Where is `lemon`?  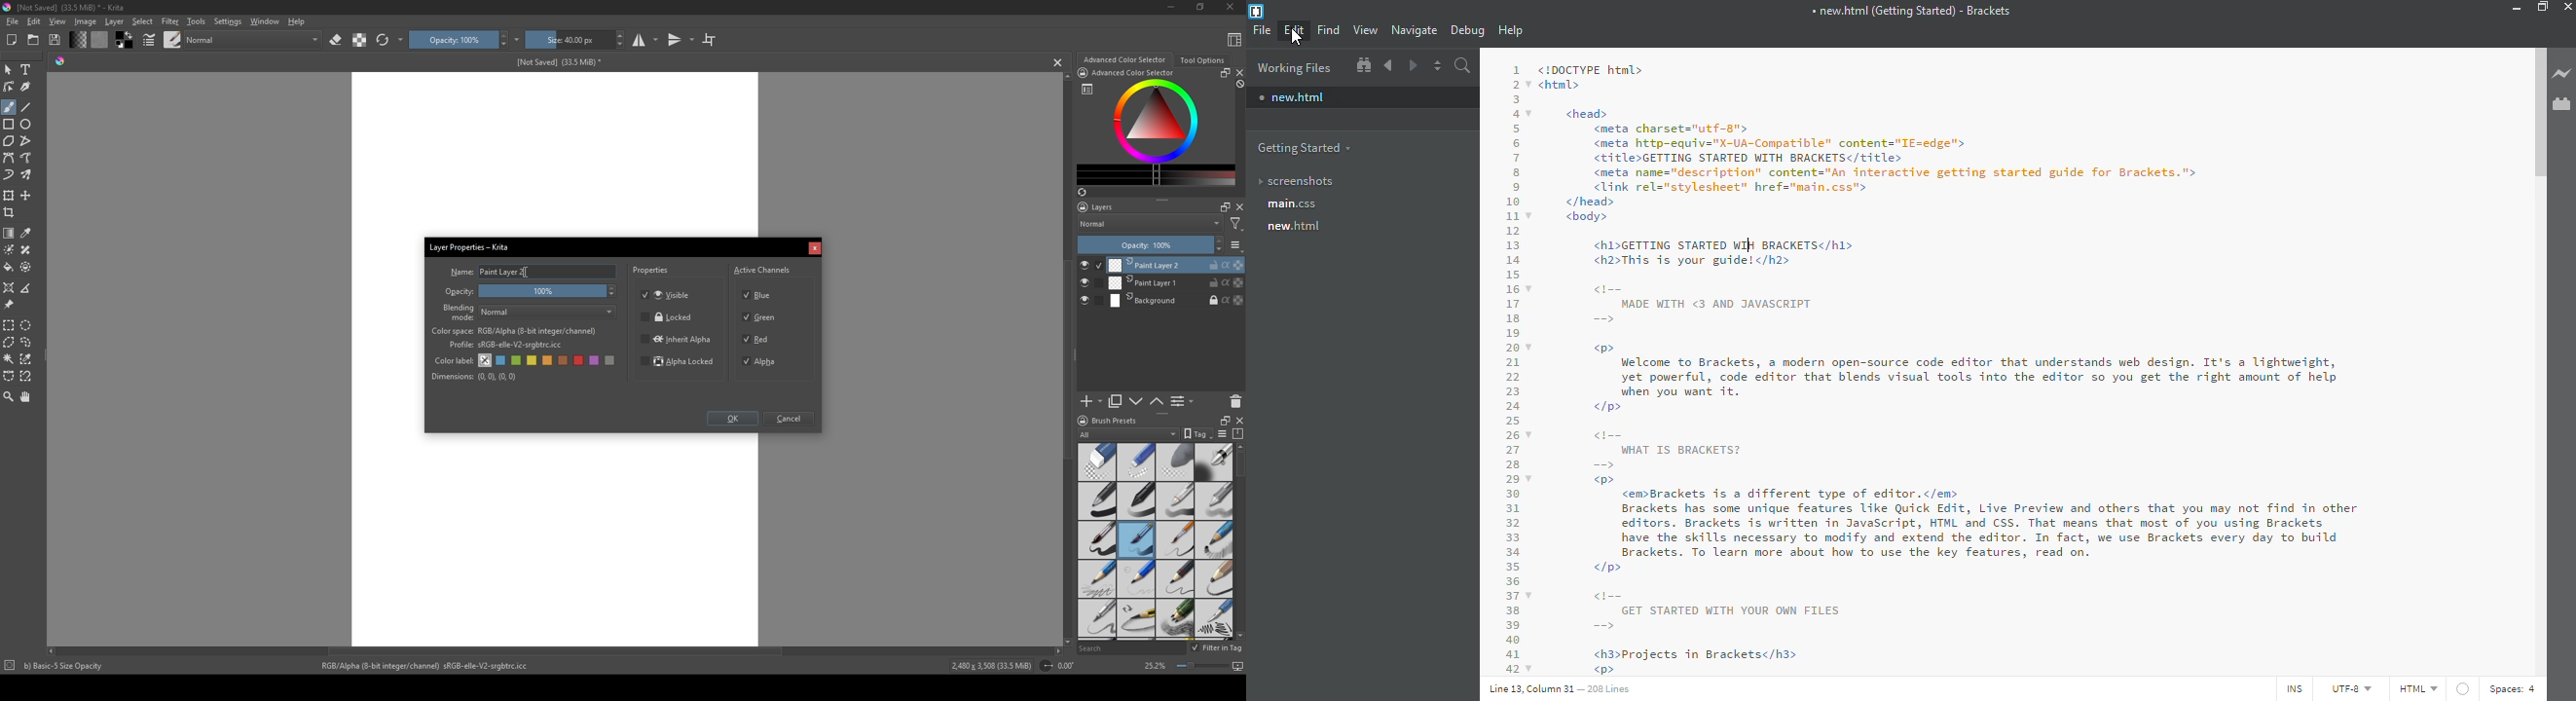 lemon is located at coordinates (533, 360).